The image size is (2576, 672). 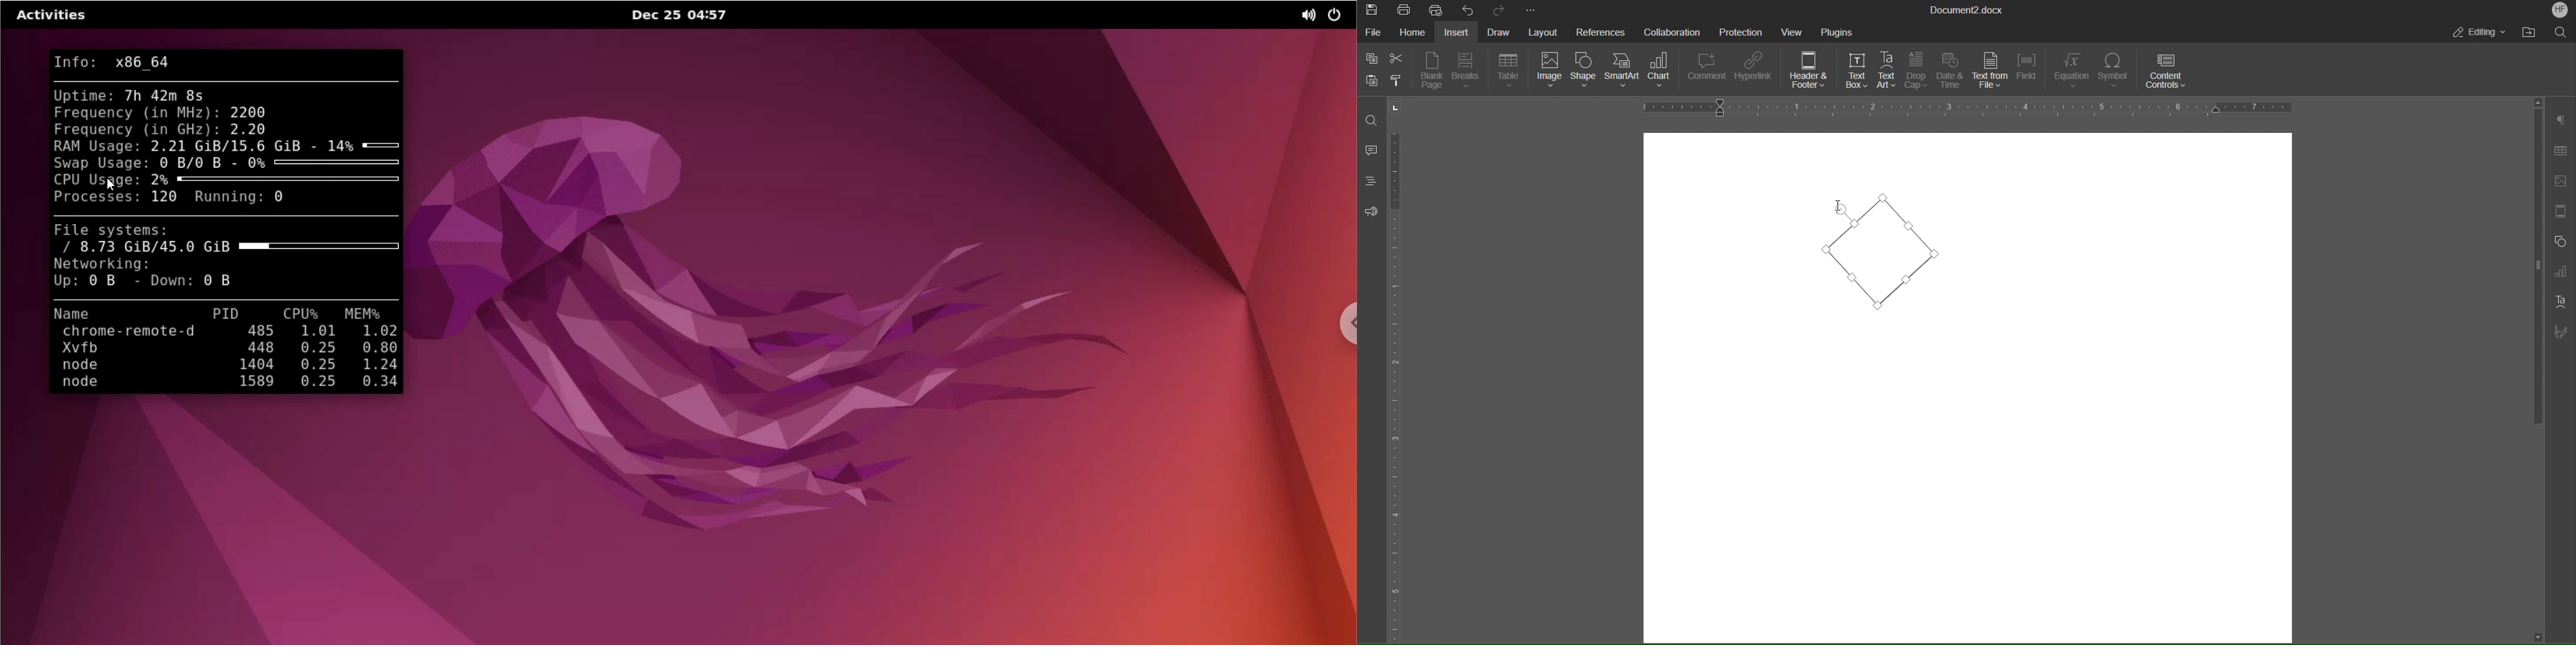 I want to click on Copy Style, so click(x=1401, y=81).